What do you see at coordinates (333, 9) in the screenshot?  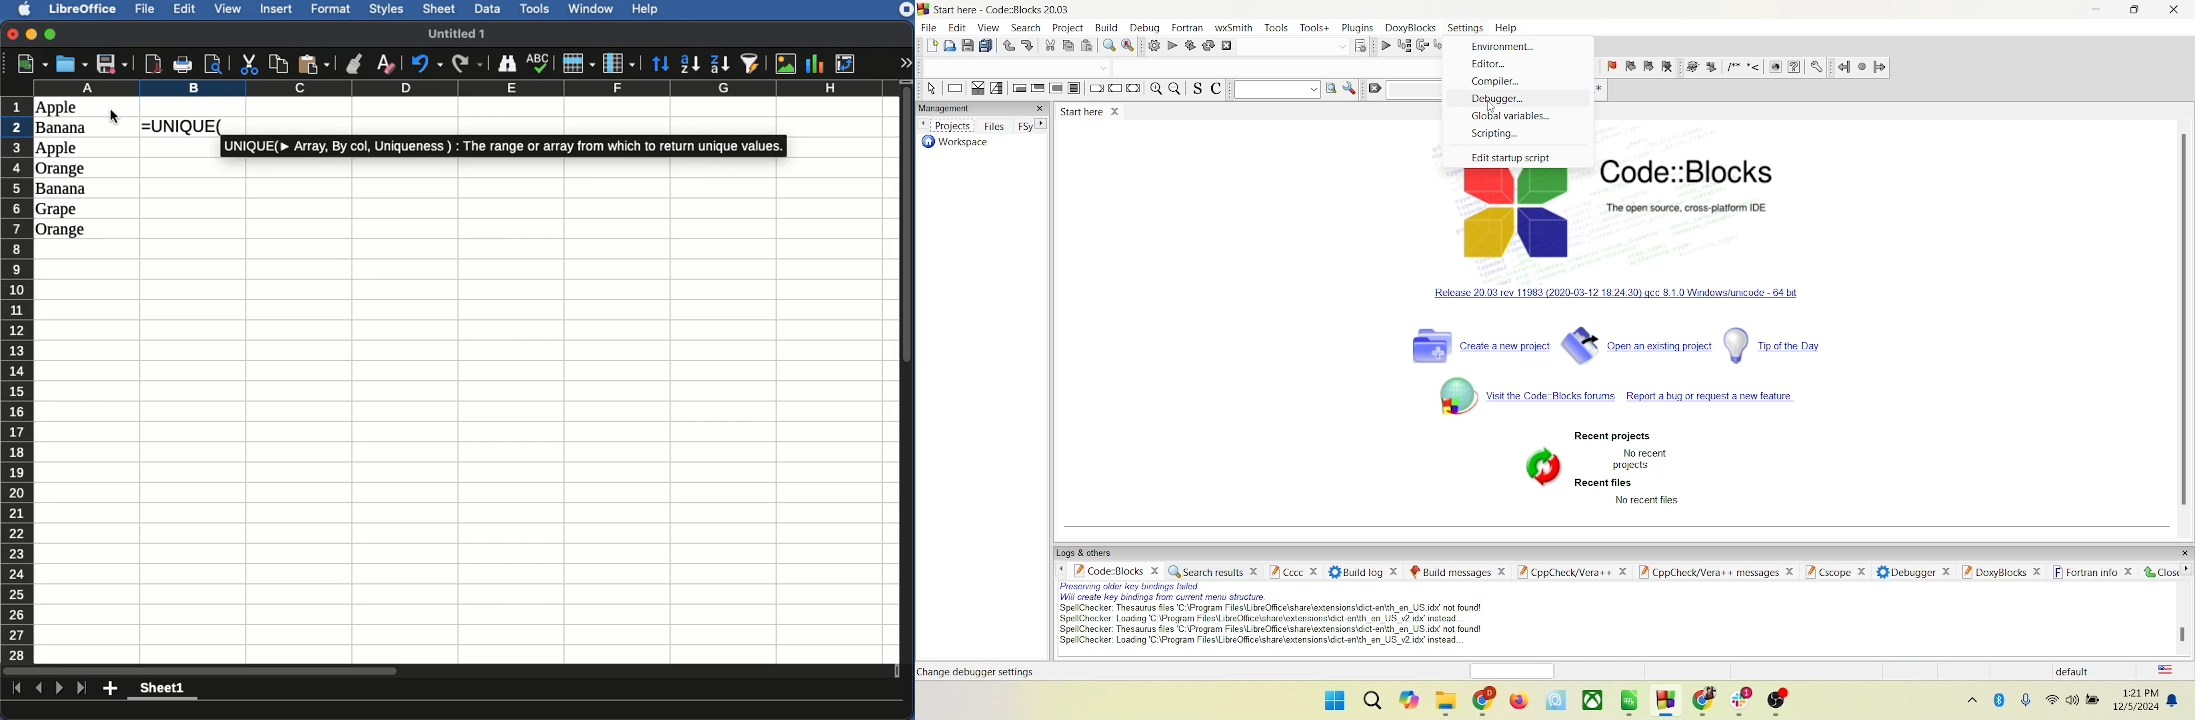 I see `Format` at bounding box center [333, 9].